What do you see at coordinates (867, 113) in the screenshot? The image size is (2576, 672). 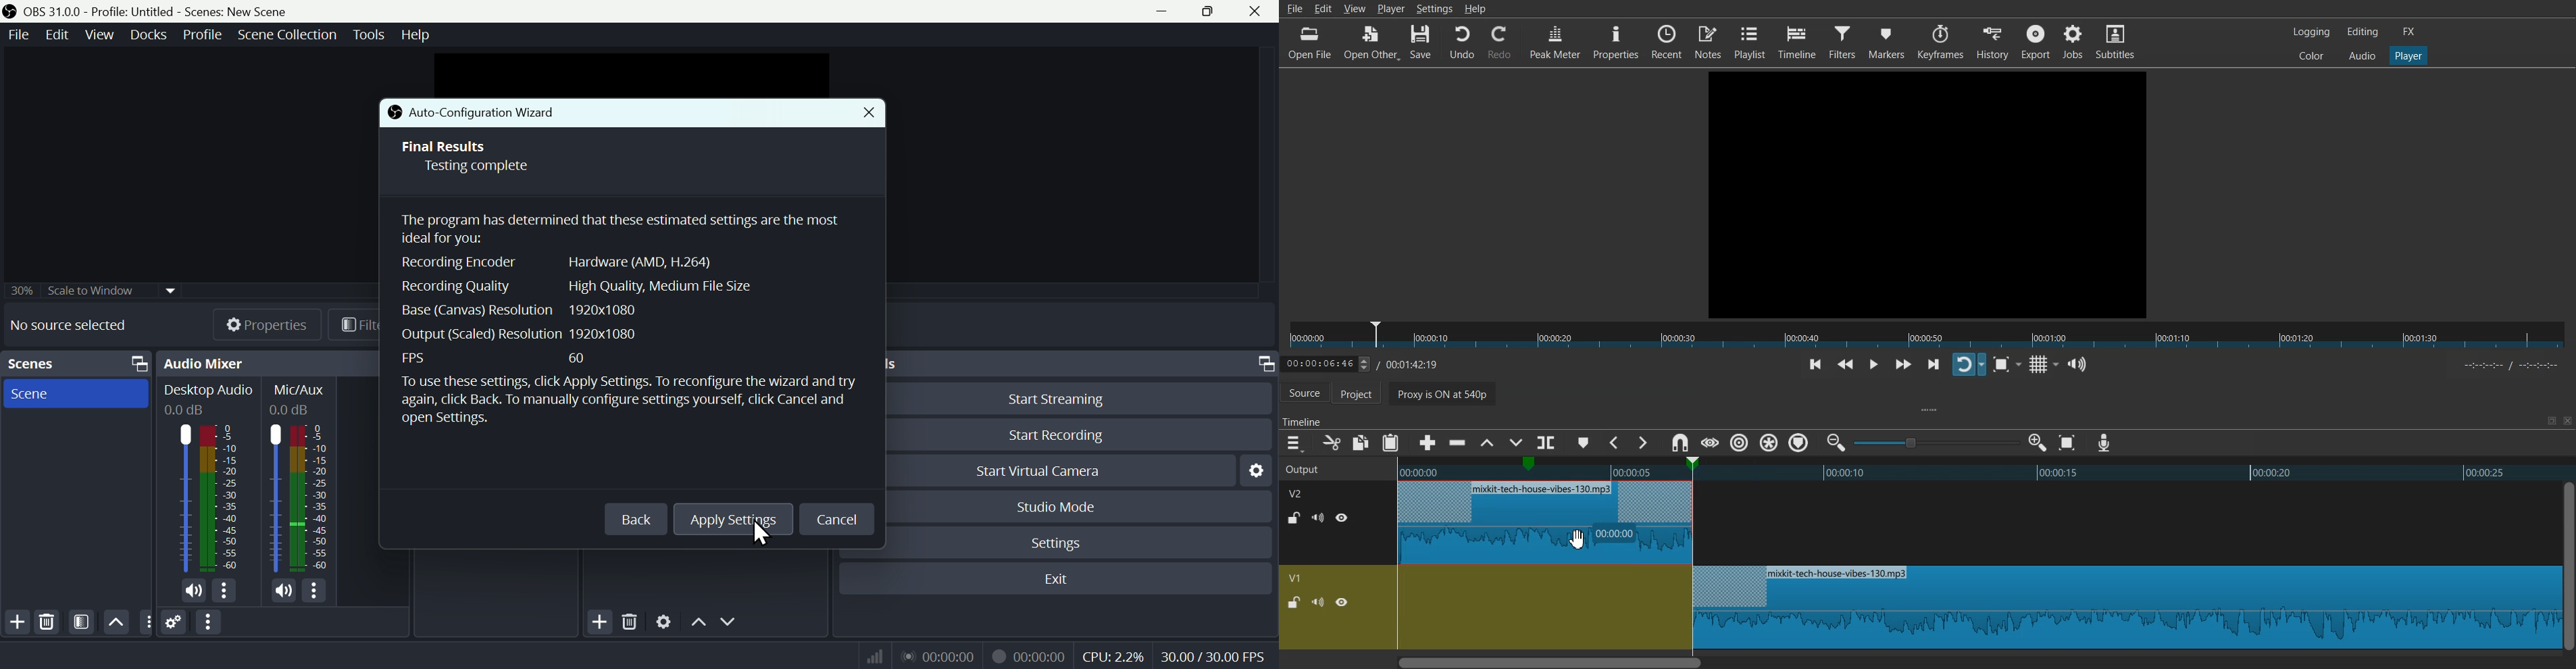 I see `Close` at bounding box center [867, 113].